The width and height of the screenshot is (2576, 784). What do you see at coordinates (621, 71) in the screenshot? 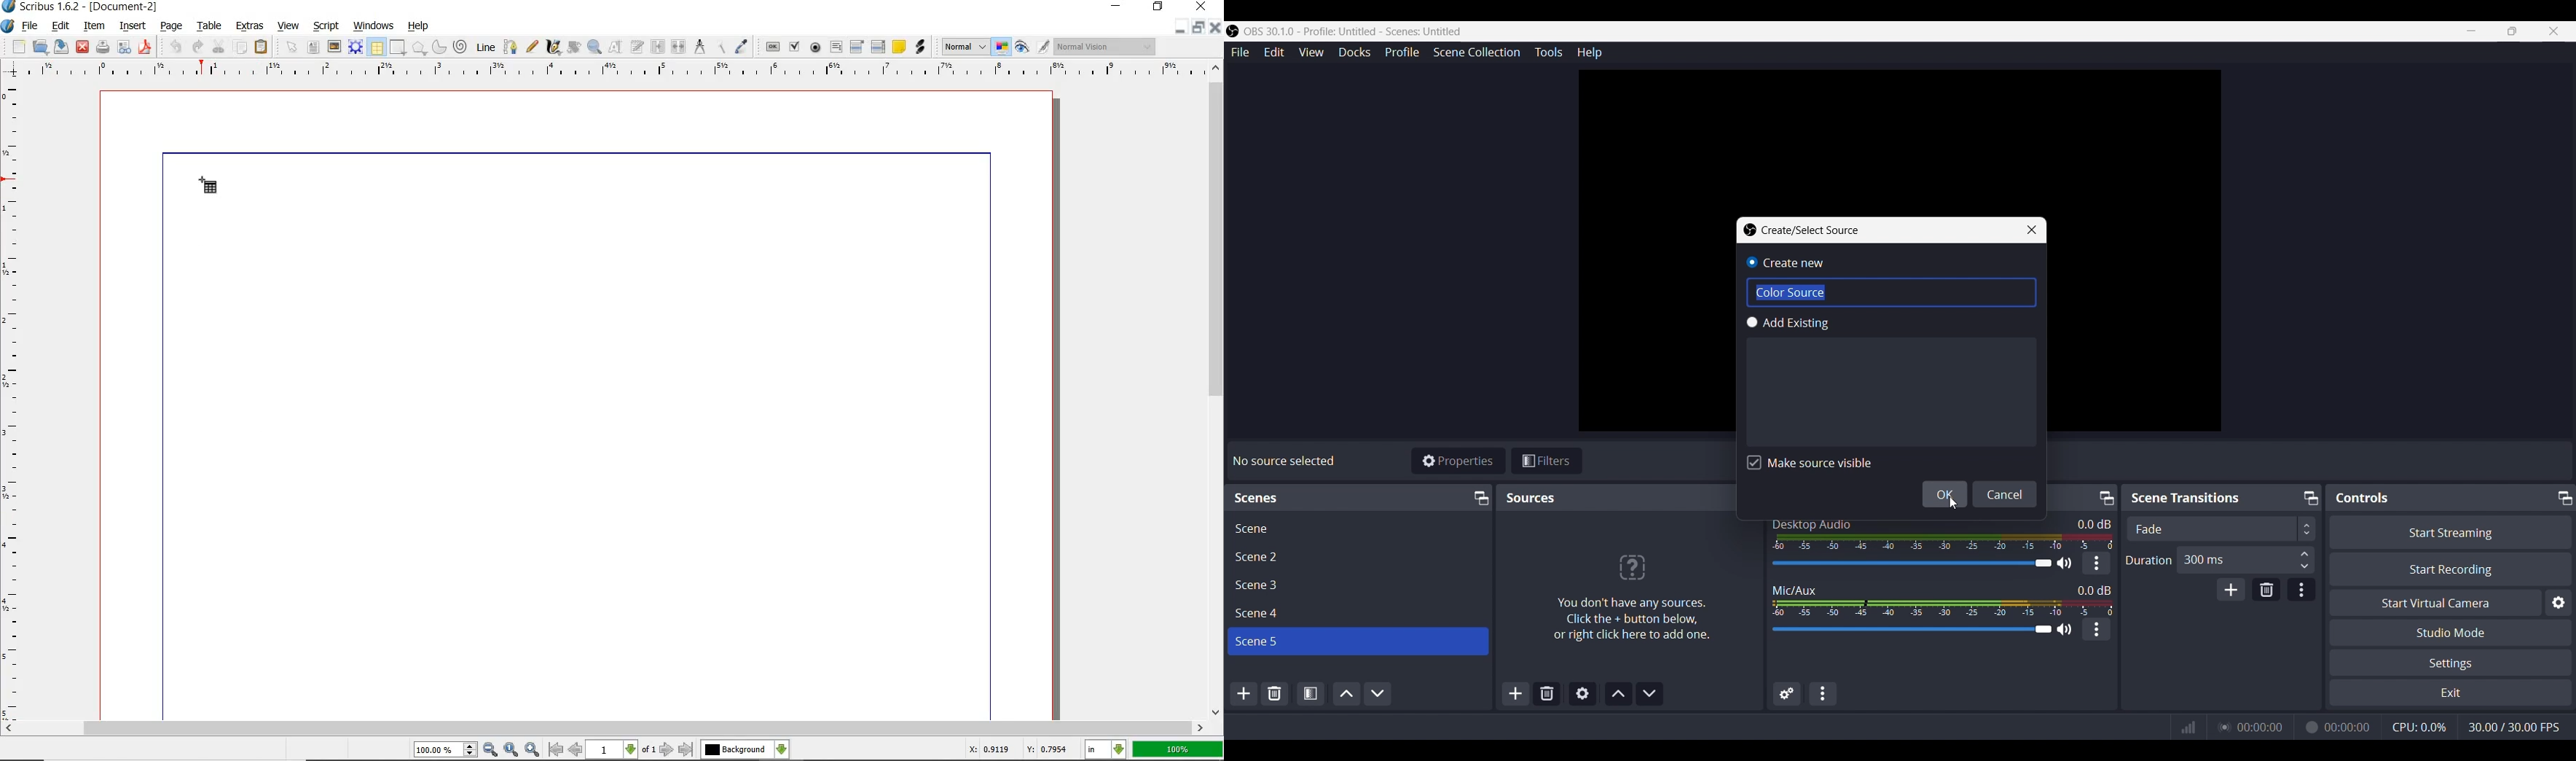
I see `ruler` at bounding box center [621, 71].